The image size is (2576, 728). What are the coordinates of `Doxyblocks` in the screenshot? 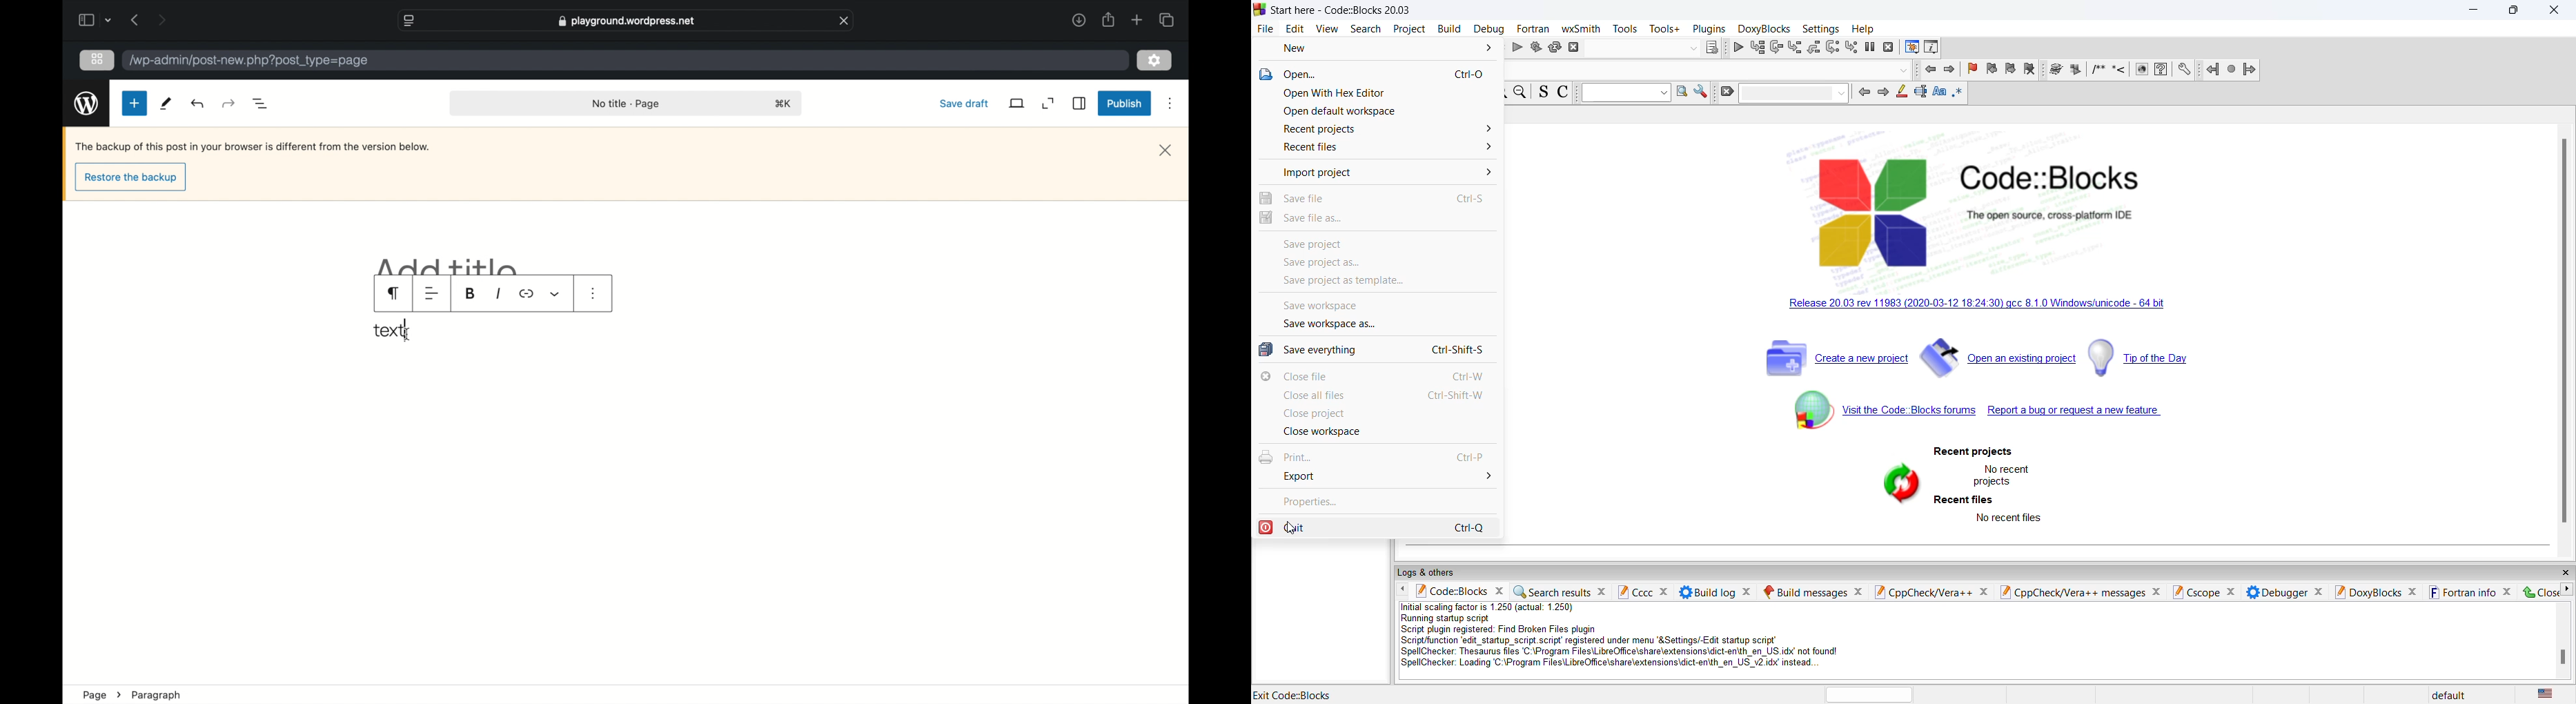 It's located at (2377, 592).